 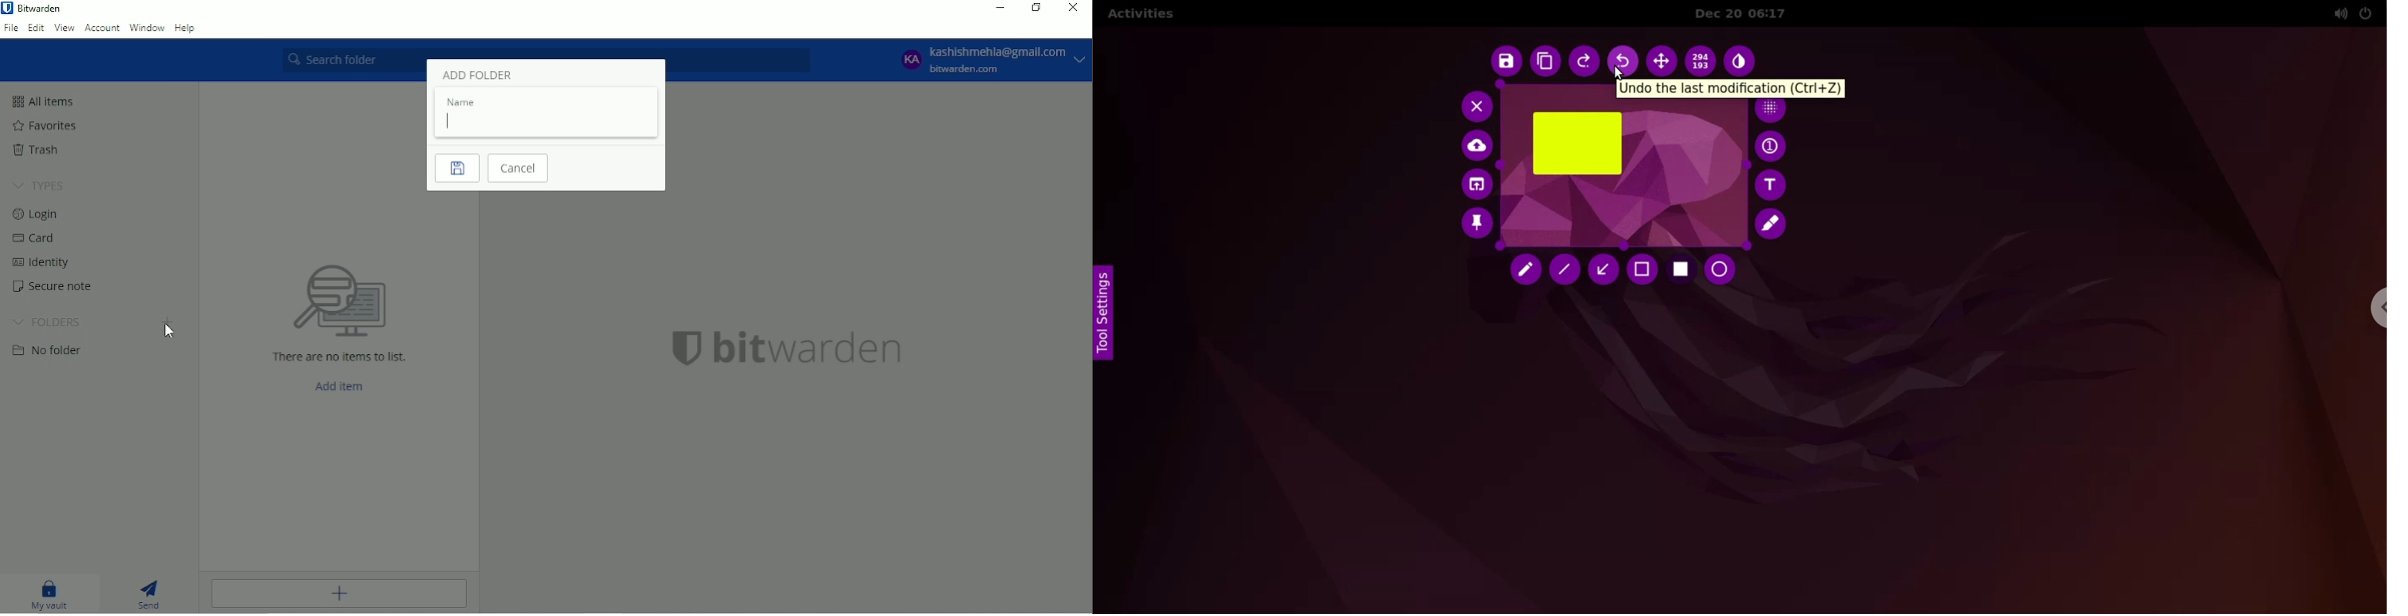 I want to click on All Items, so click(x=44, y=101).